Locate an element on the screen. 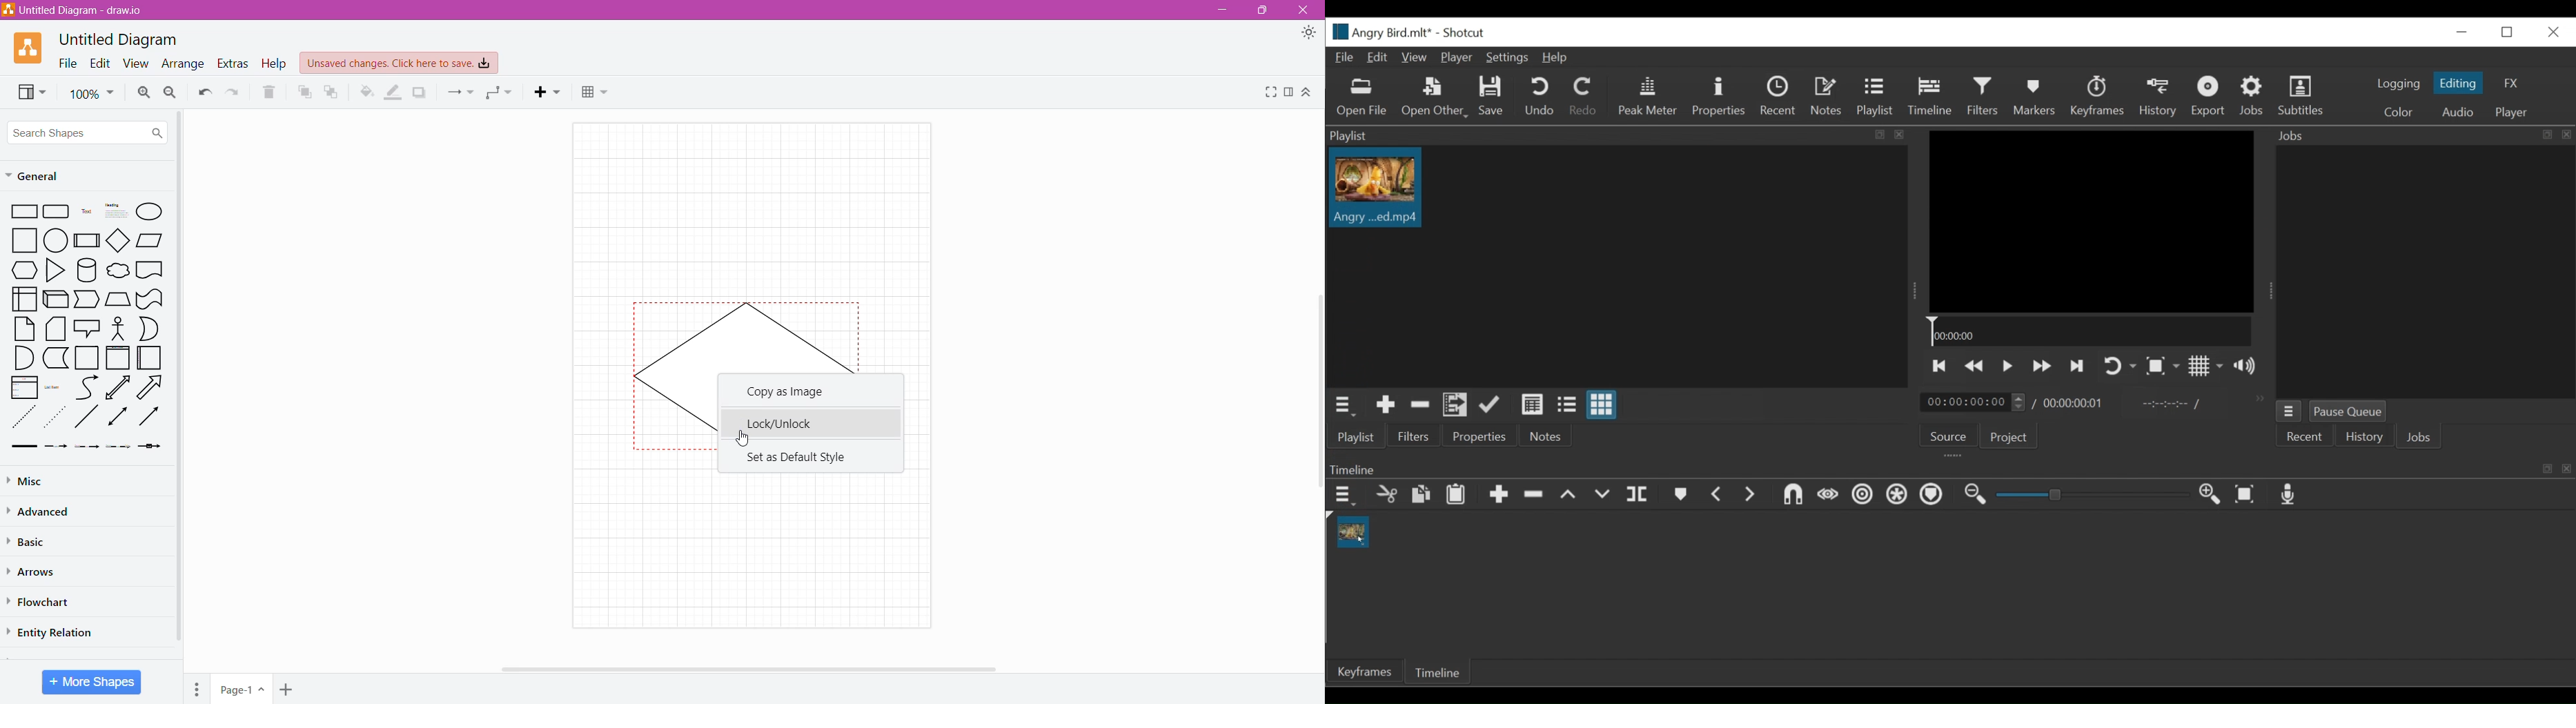  General is located at coordinates (40, 177).